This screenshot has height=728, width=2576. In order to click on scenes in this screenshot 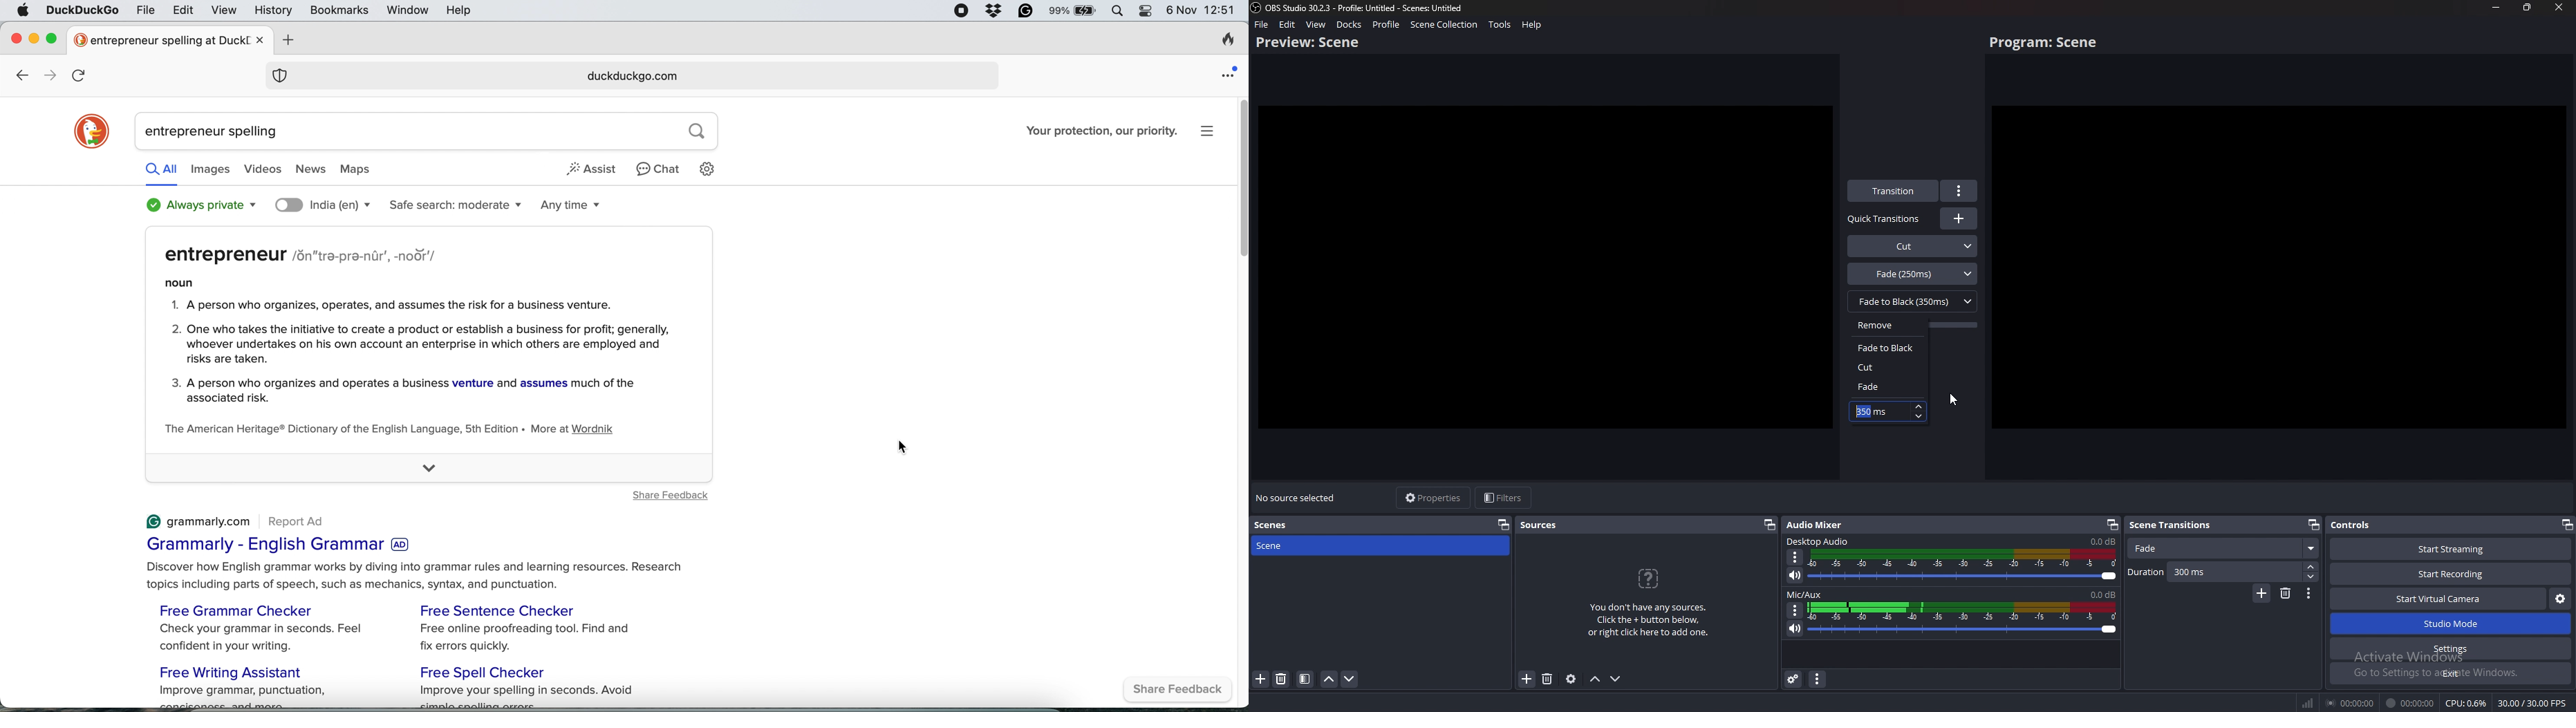, I will do `click(1274, 525)`.